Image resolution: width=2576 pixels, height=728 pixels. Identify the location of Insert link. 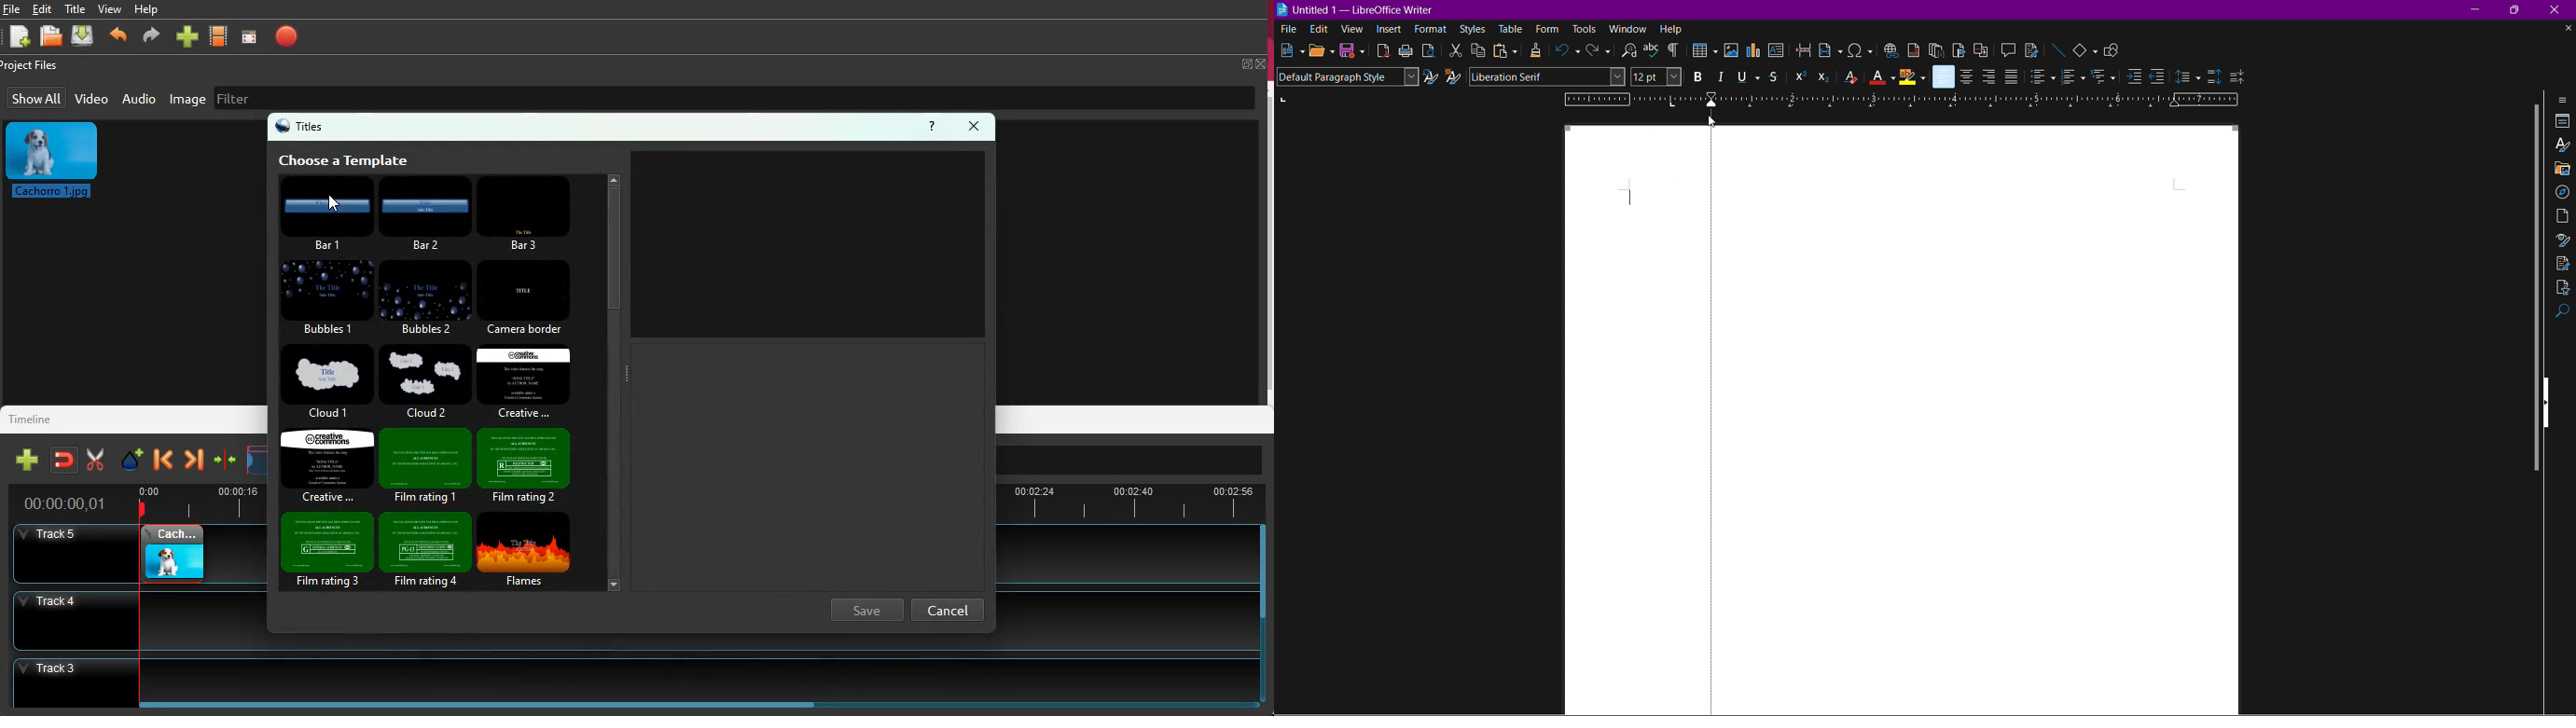
(1890, 49).